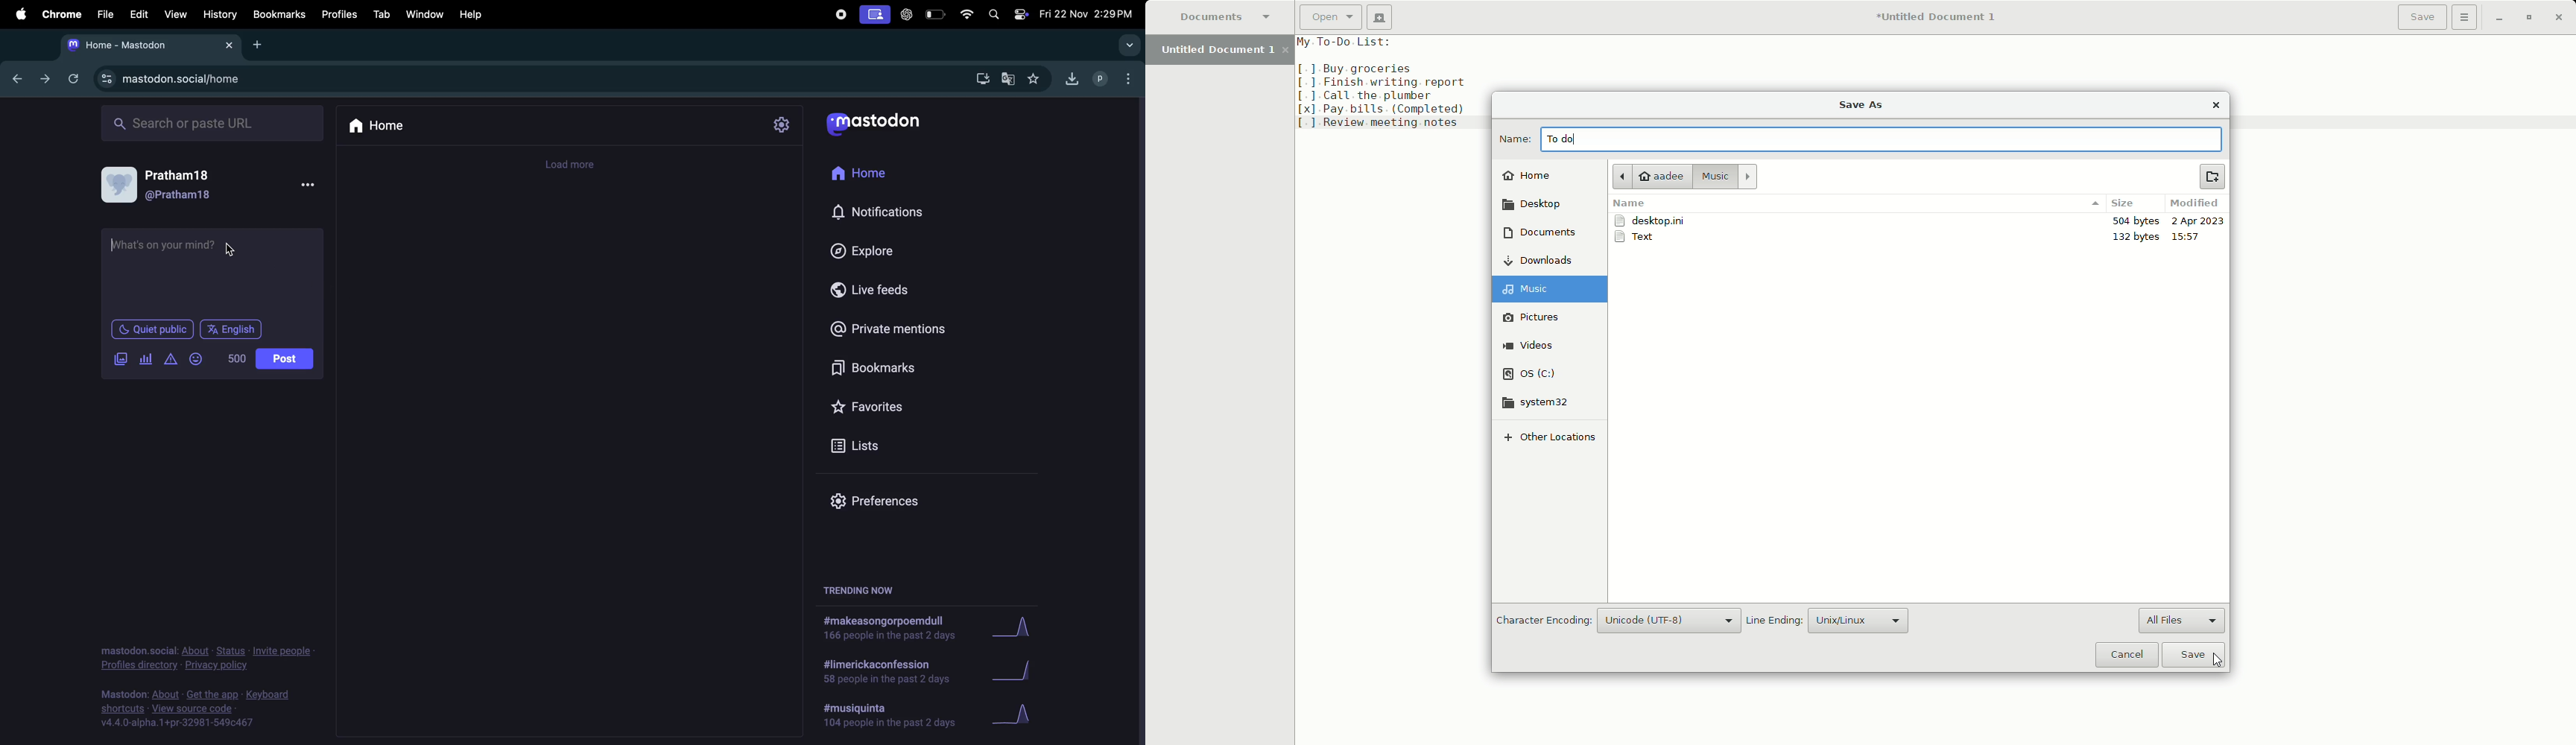 This screenshot has width=2576, height=756. Describe the element at coordinates (1511, 138) in the screenshot. I see `Name` at that location.